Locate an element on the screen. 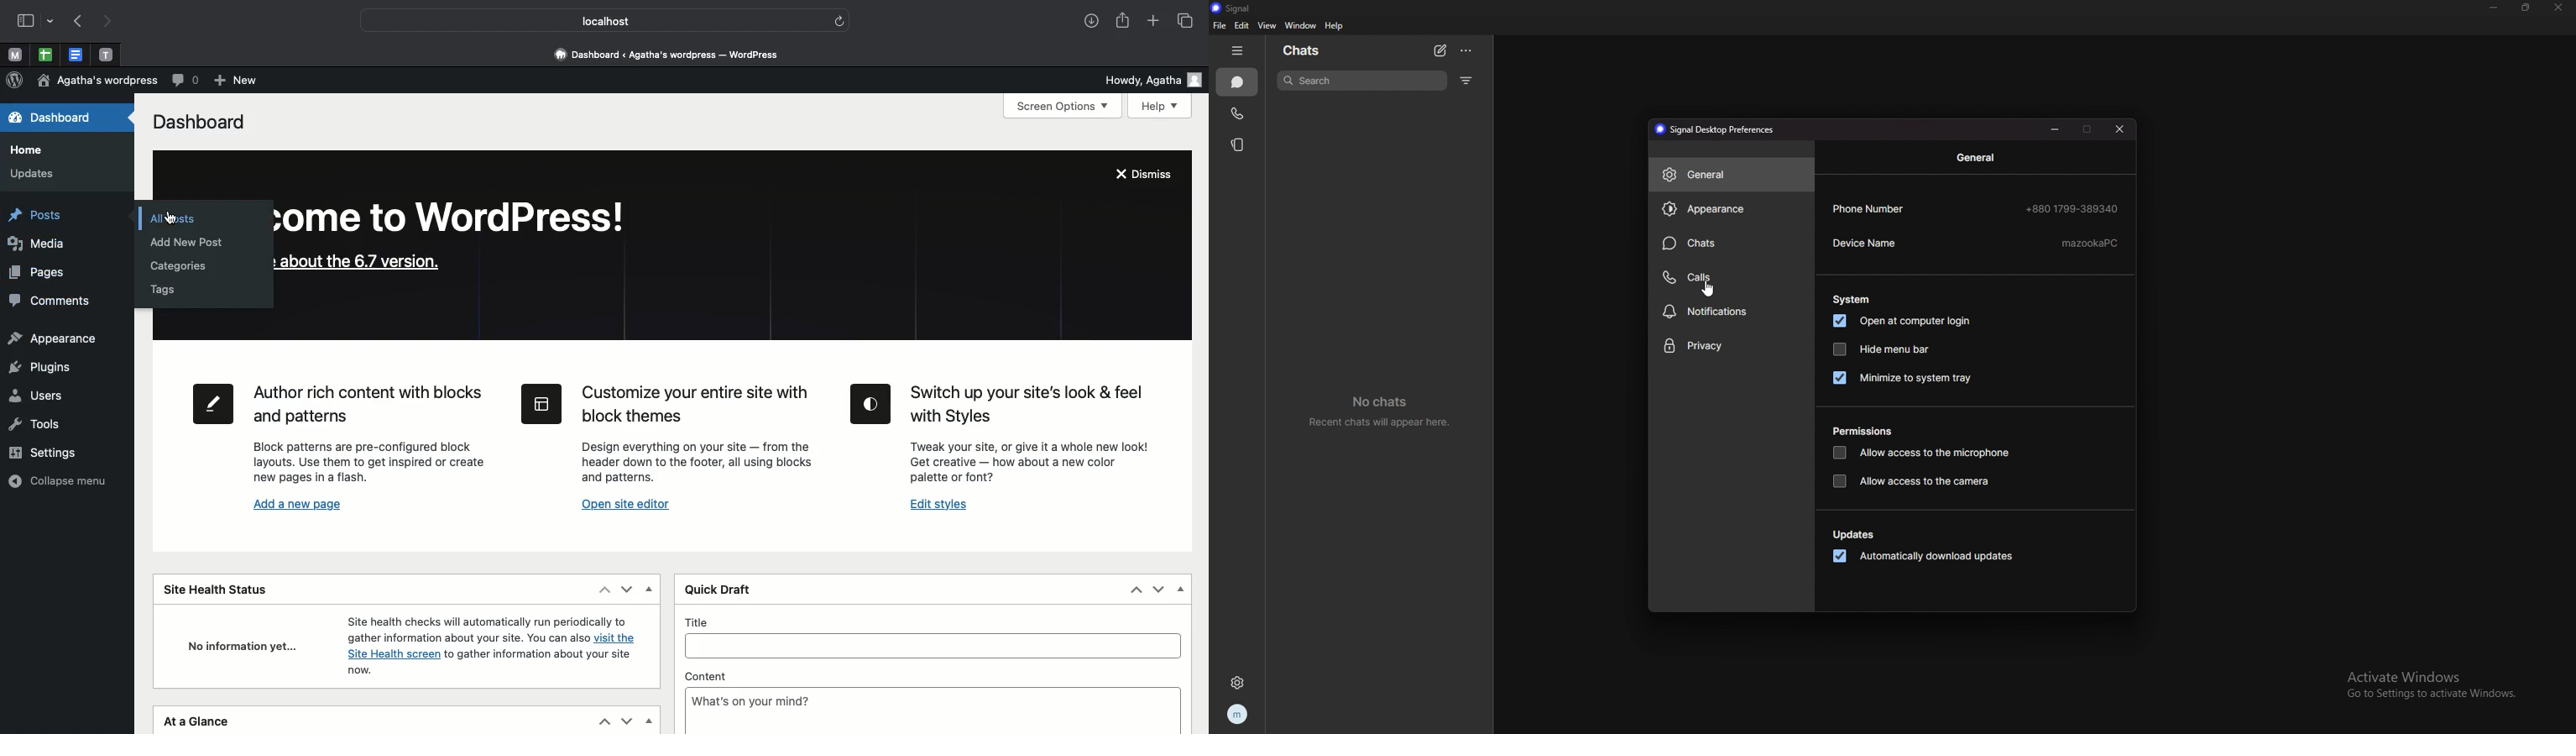 This screenshot has width=2576, height=756. automatically download updates is located at coordinates (1920, 556).